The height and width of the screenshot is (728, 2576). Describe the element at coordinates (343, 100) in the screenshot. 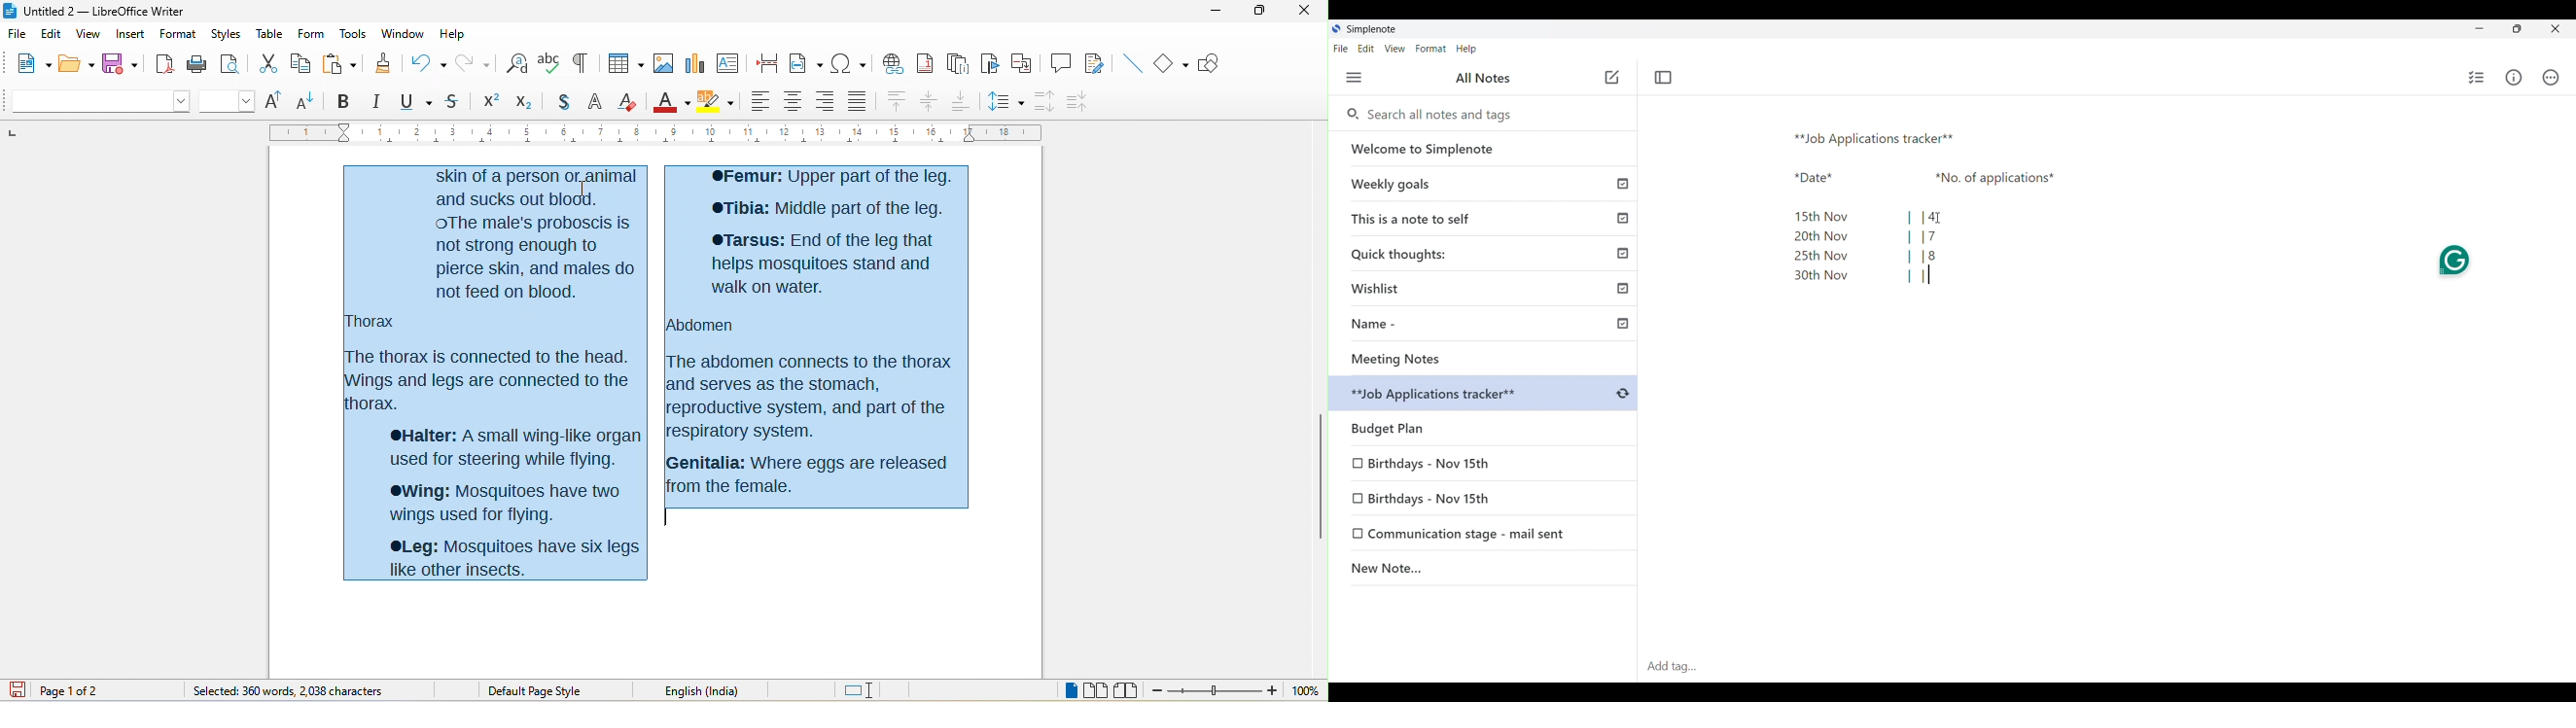

I see `bold` at that location.